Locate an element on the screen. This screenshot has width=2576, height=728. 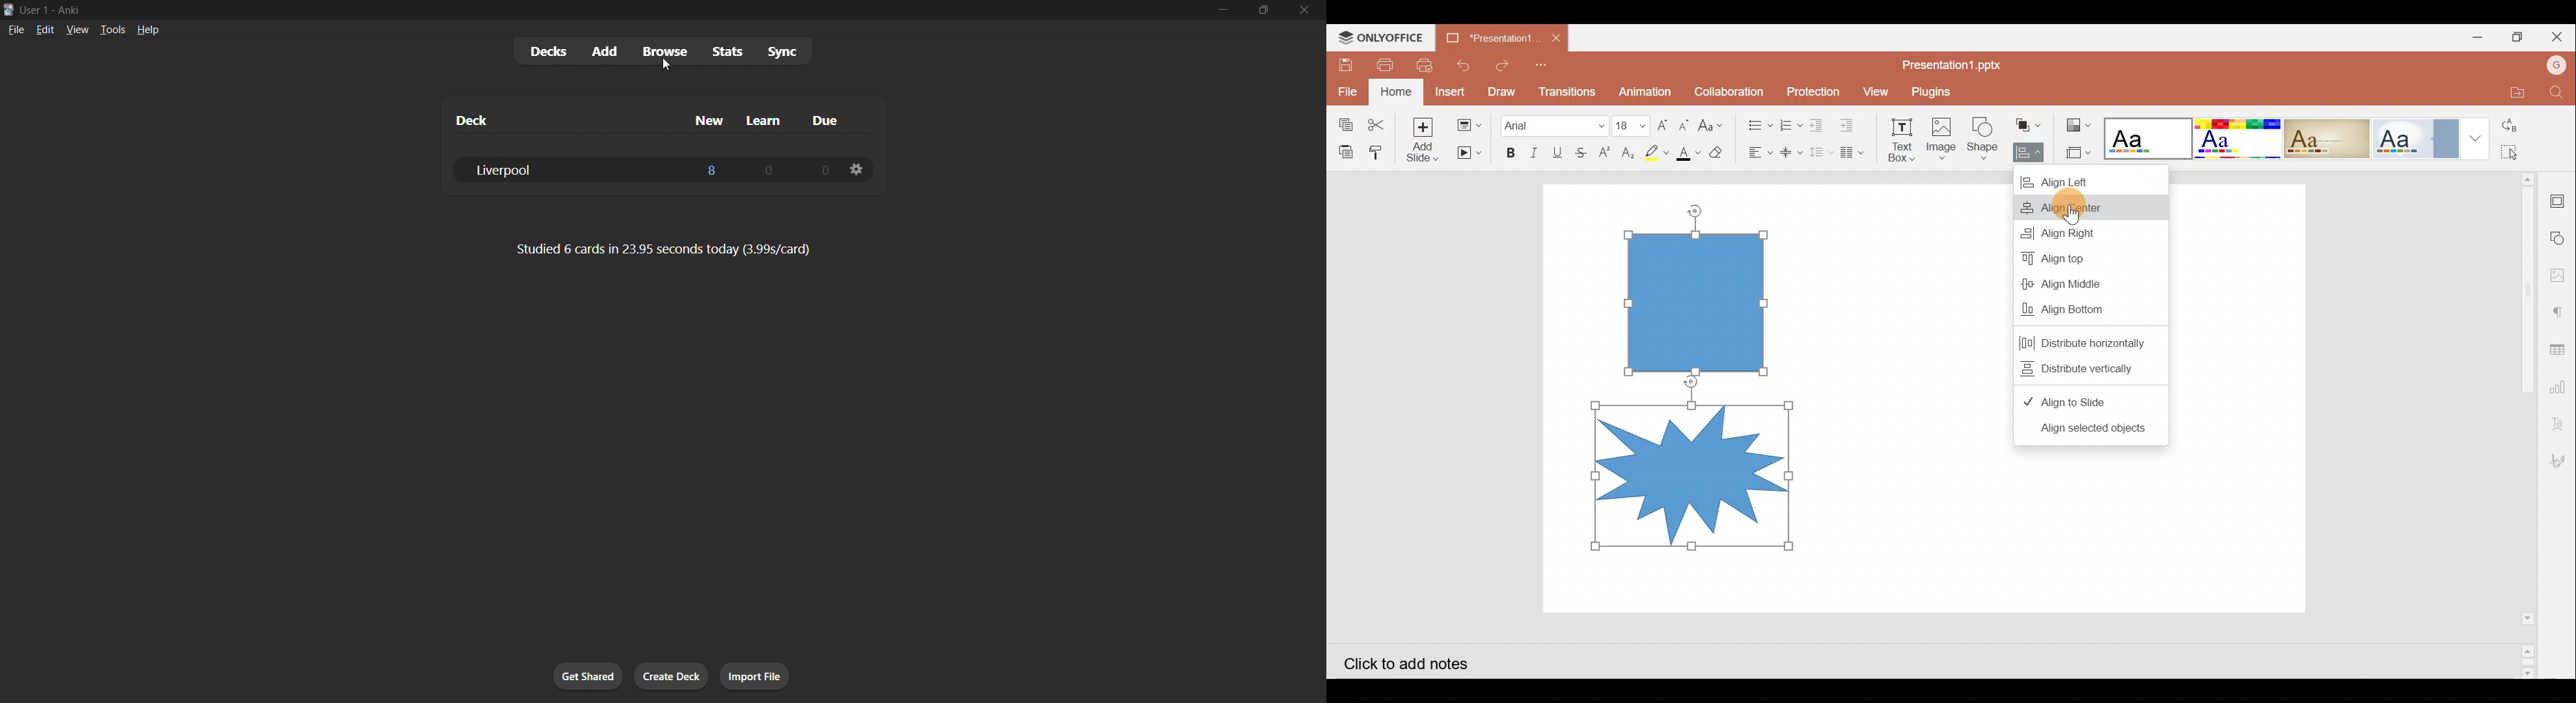
Select slide size is located at coordinates (2080, 149).